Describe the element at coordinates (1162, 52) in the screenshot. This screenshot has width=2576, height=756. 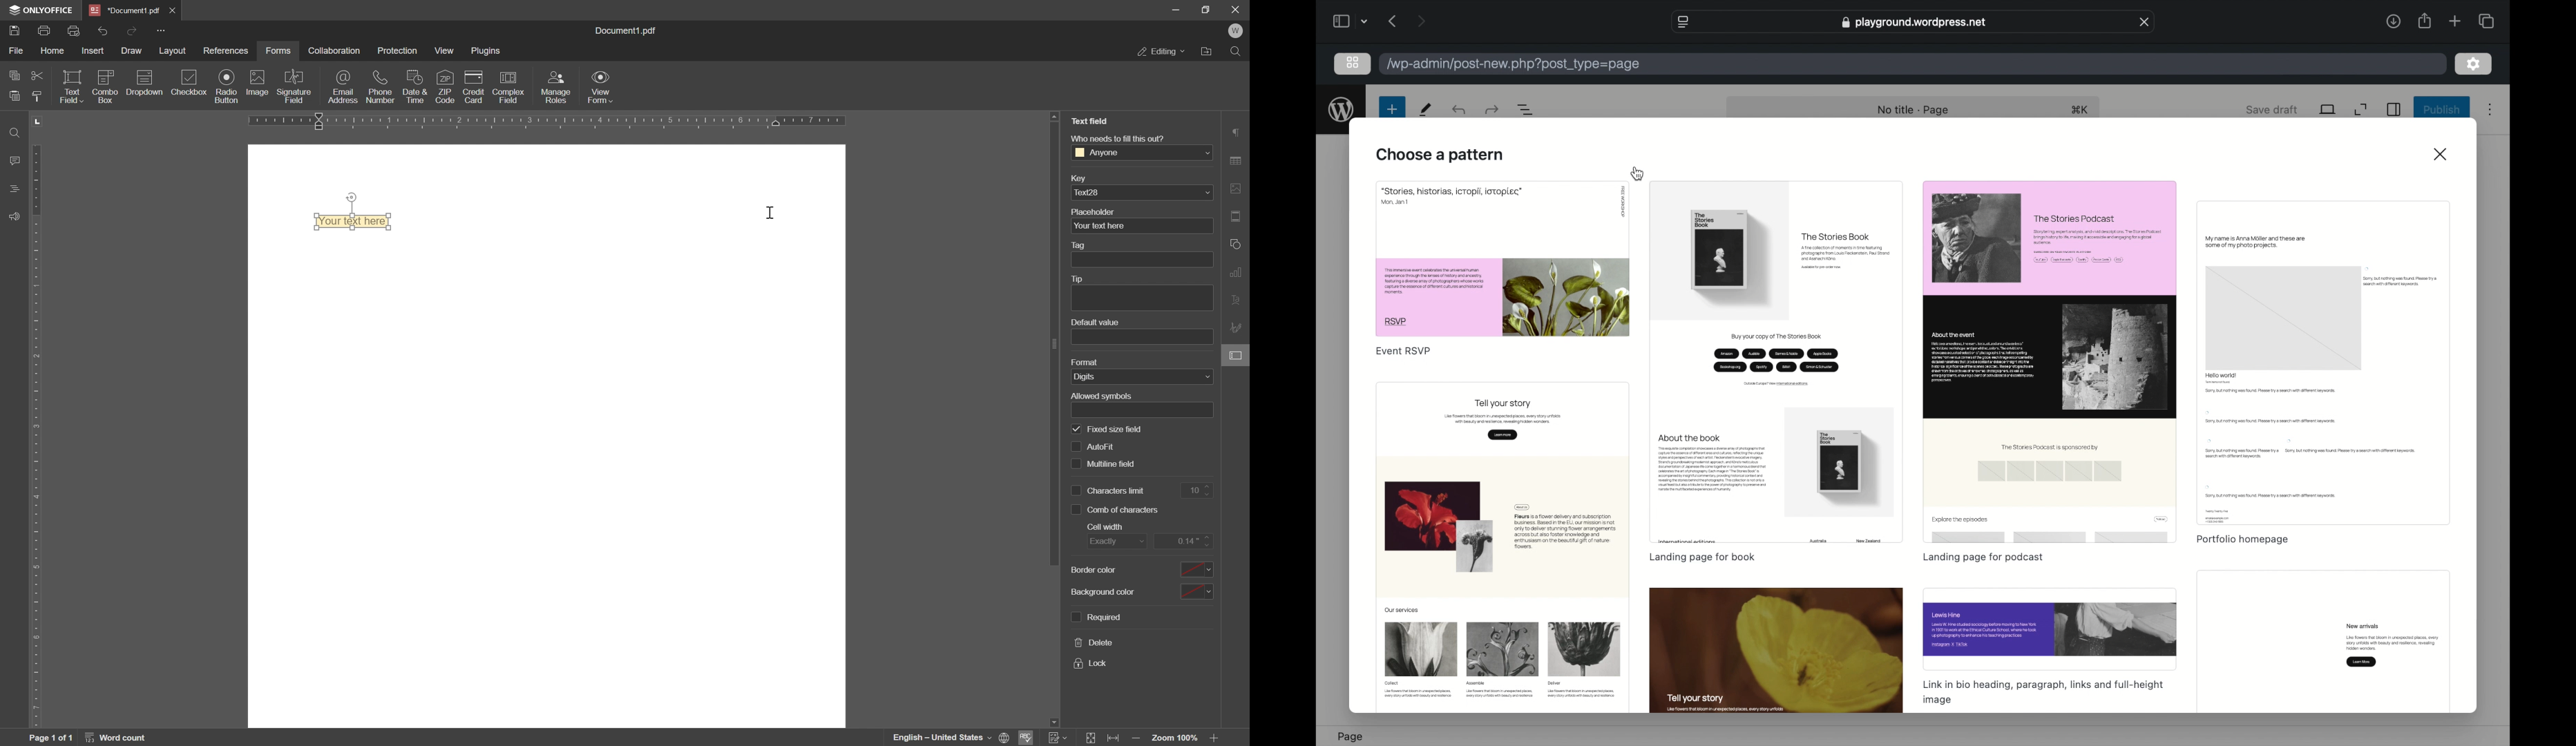
I see `editing` at that location.